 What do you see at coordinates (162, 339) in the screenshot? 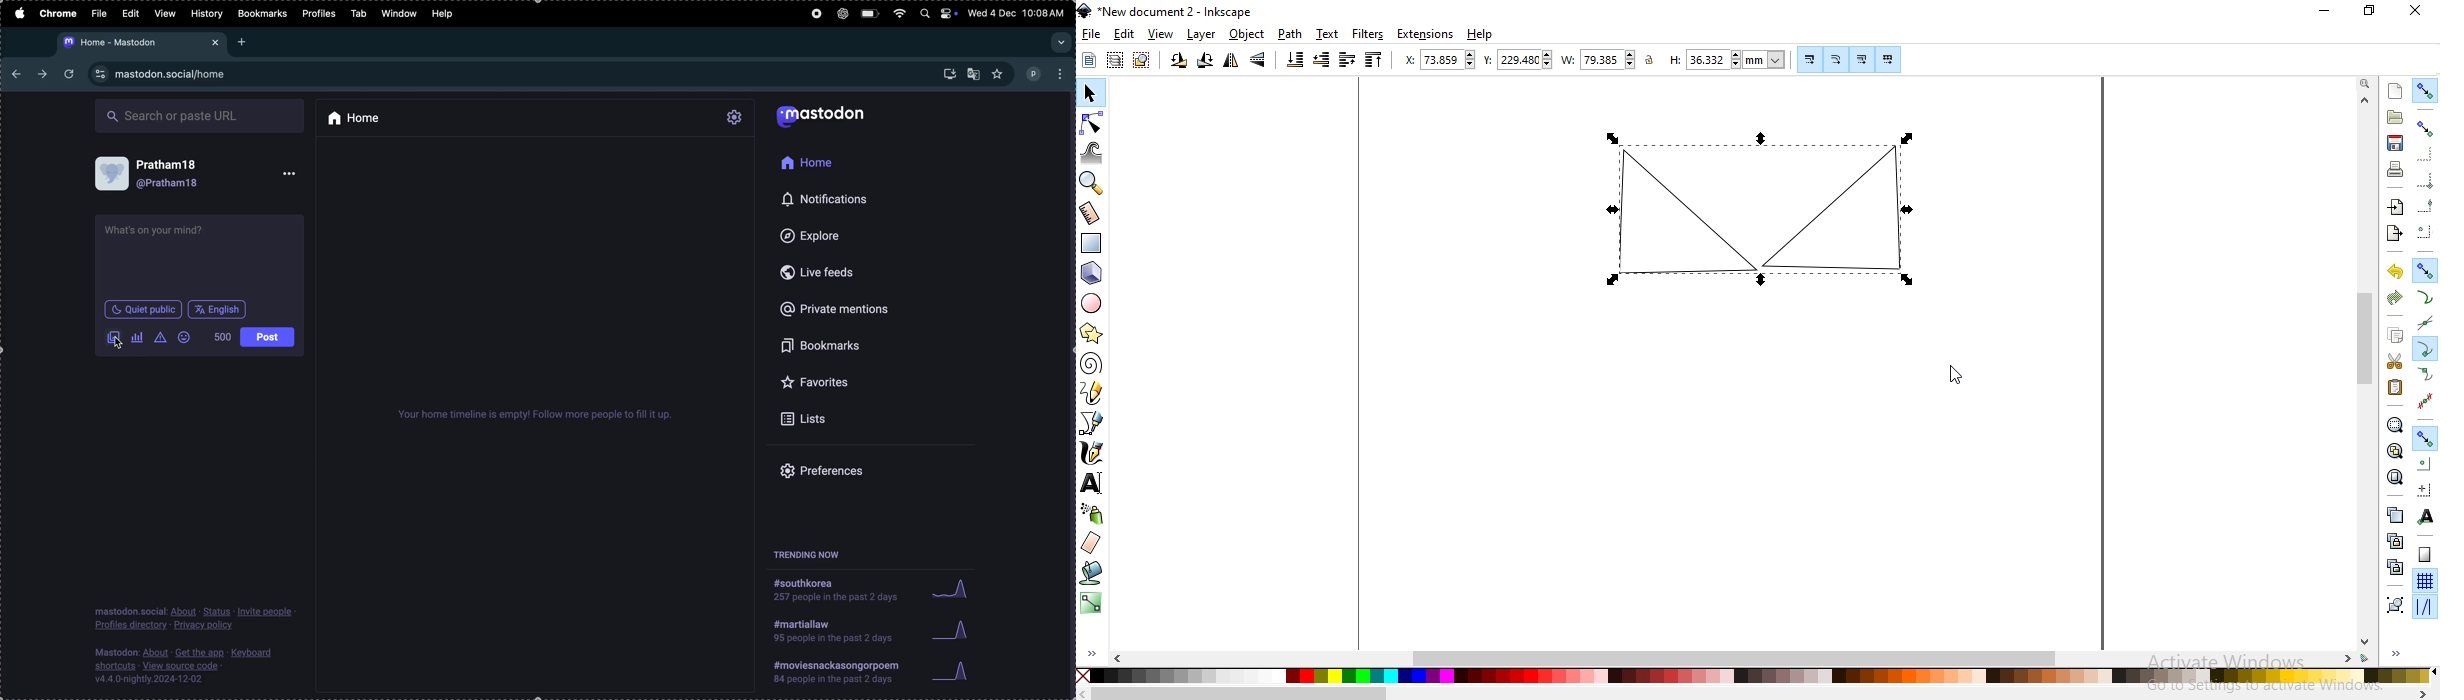
I see `add content warning` at bounding box center [162, 339].